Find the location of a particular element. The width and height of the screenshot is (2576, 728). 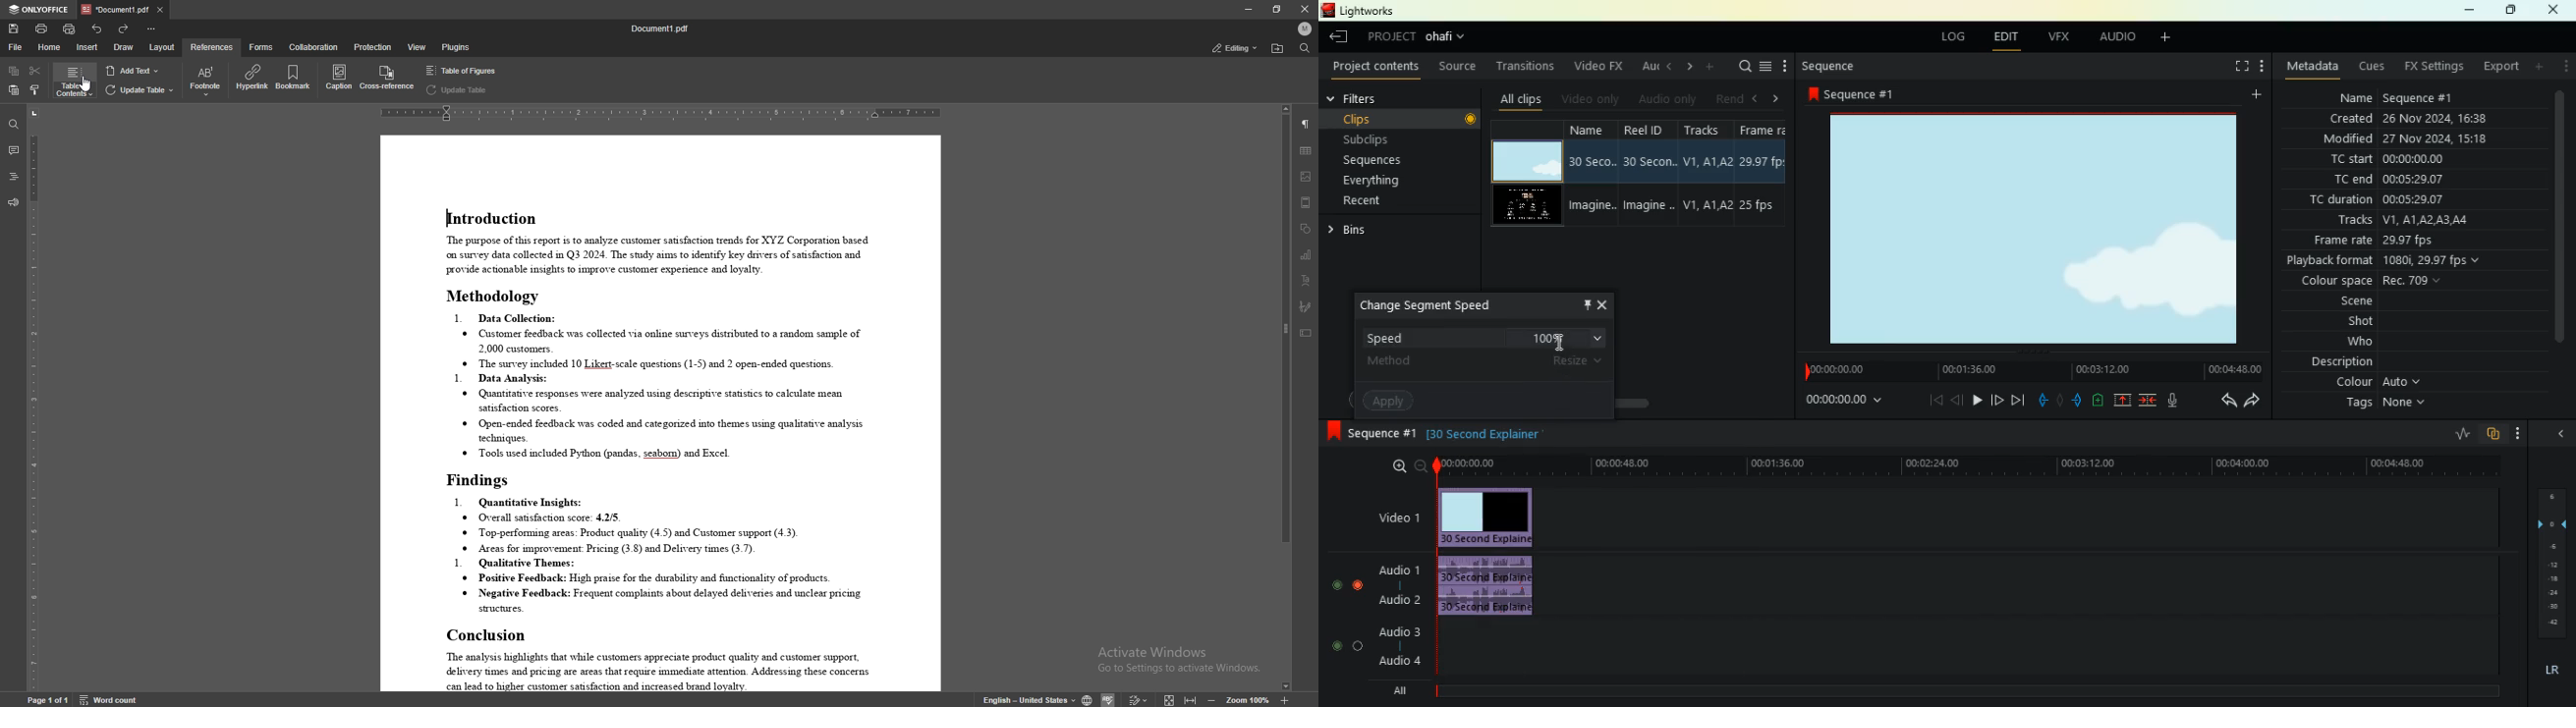

audio2 is located at coordinates (1395, 599).